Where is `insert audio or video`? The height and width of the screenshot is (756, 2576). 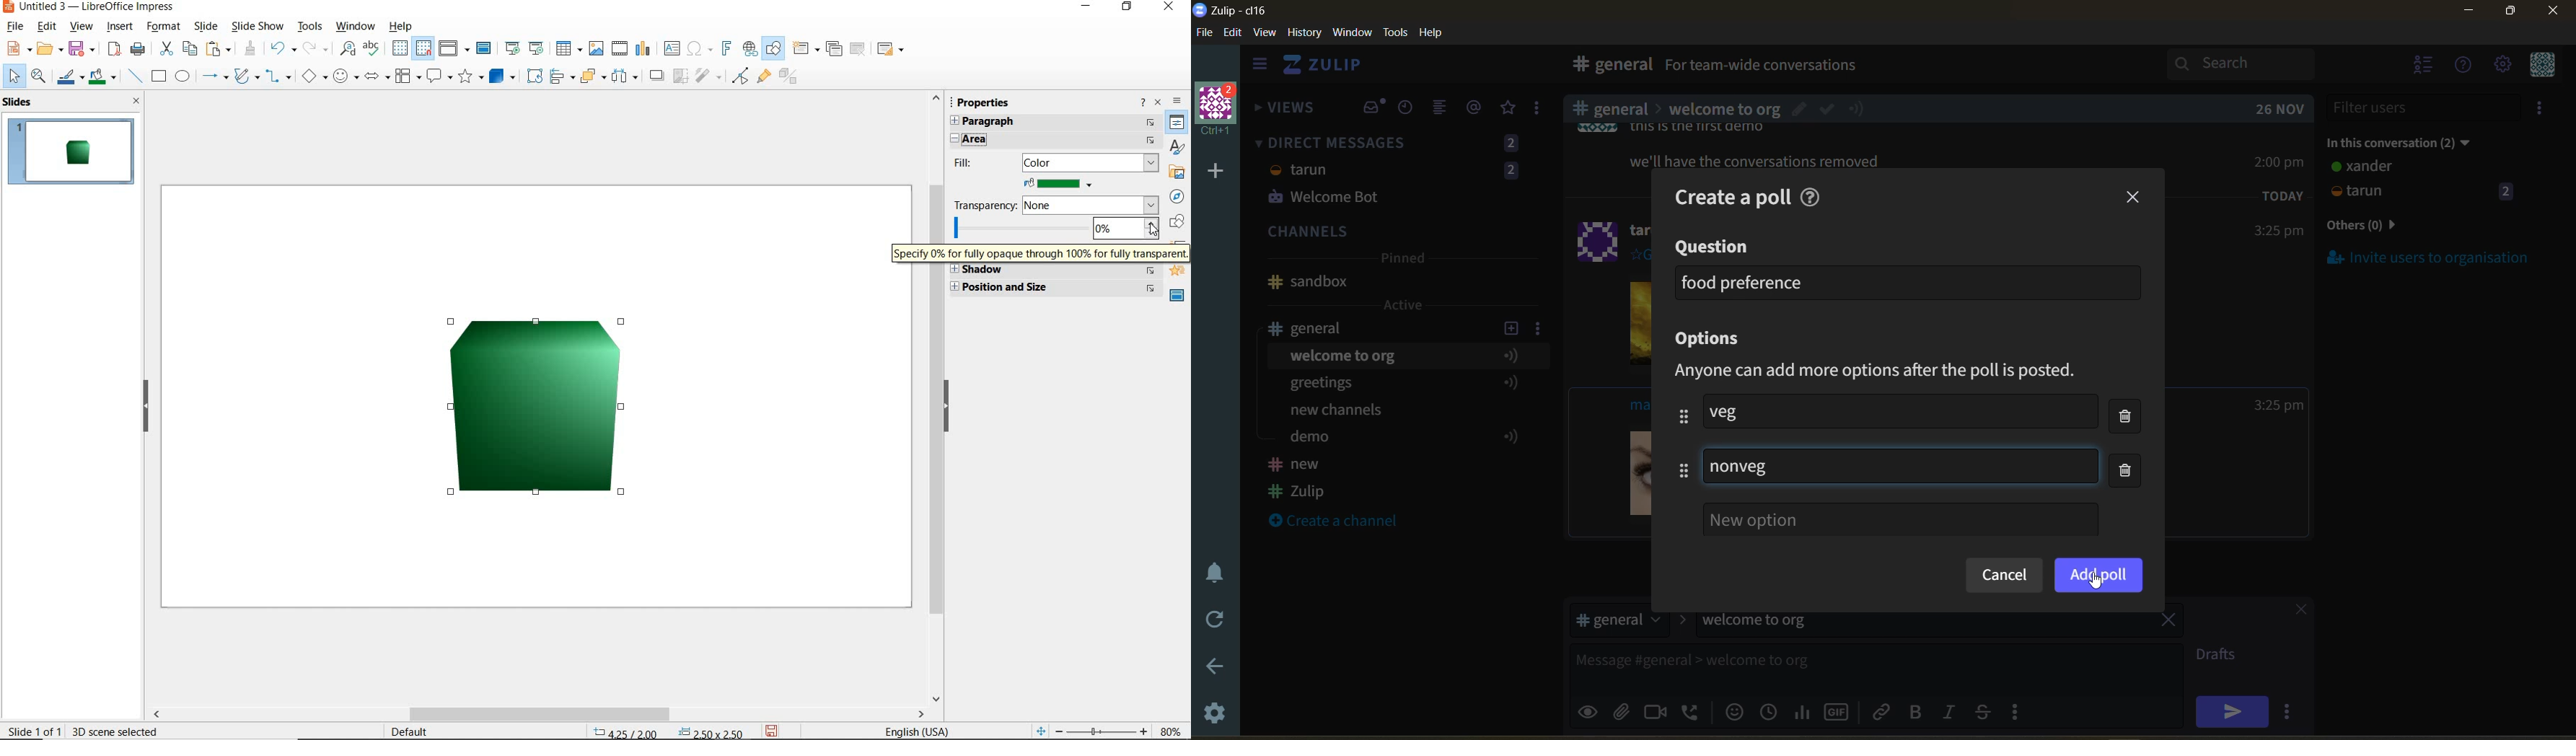 insert audio or video is located at coordinates (619, 47).